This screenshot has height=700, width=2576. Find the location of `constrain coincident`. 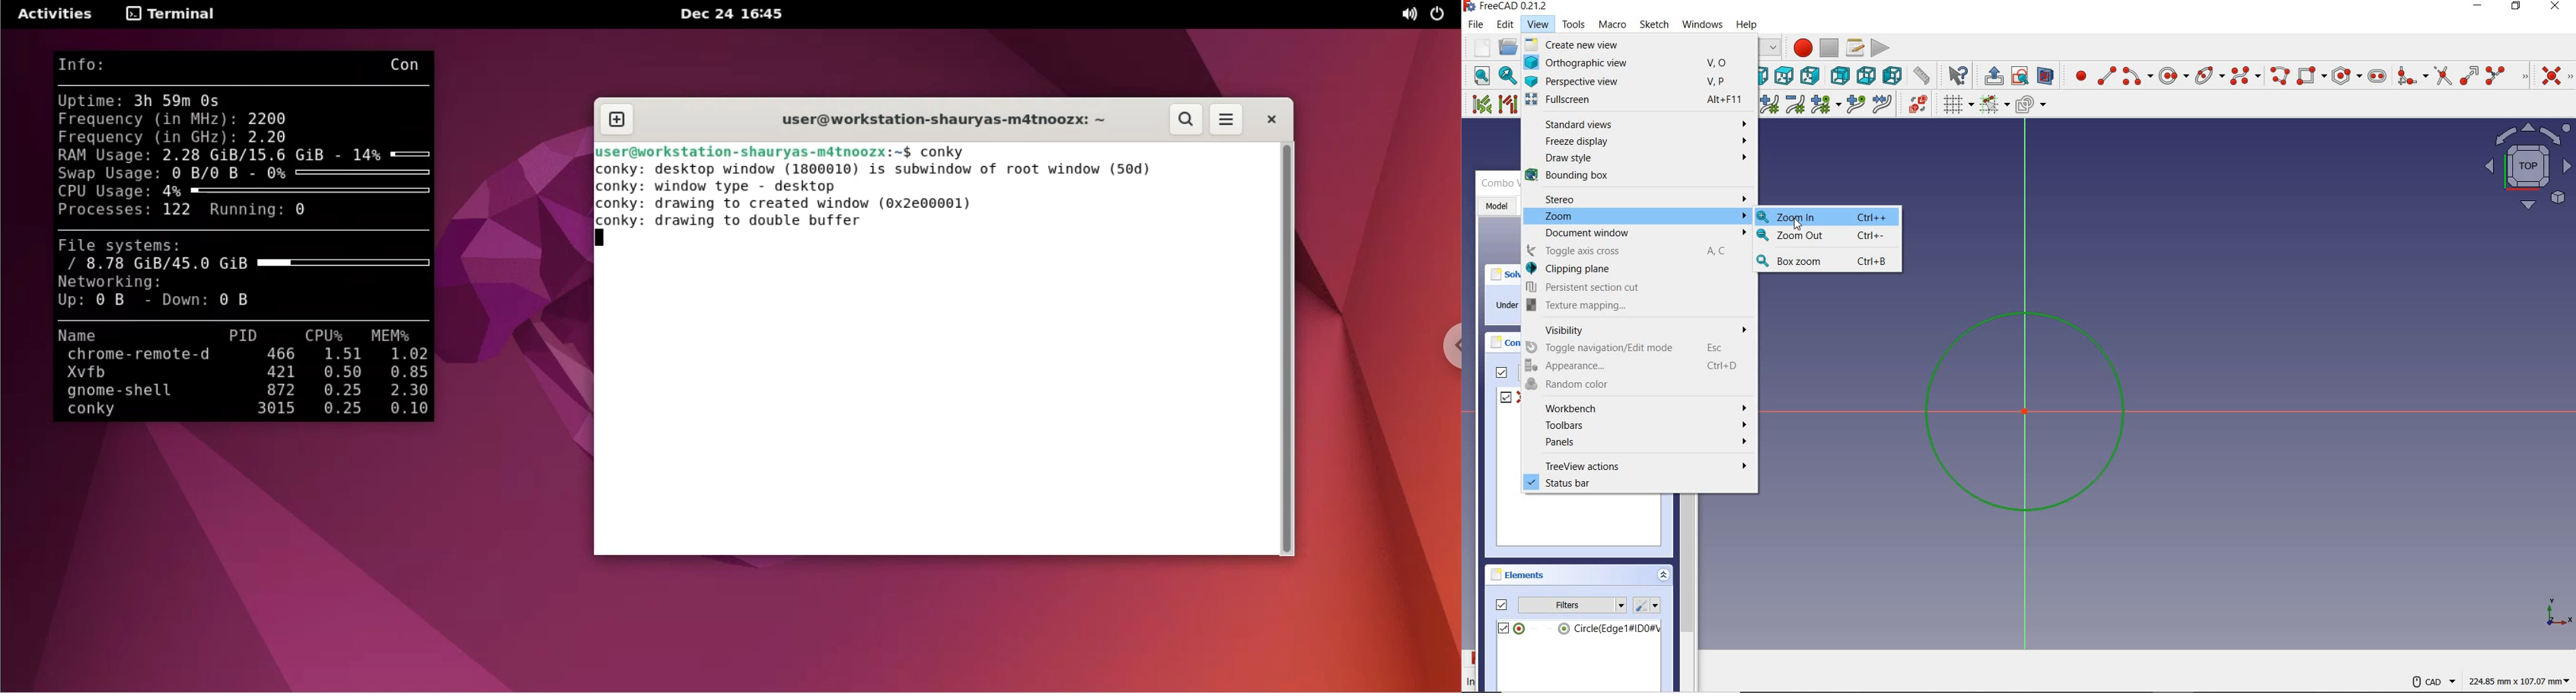

constrain coincident is located at coordinates (2554, 75).